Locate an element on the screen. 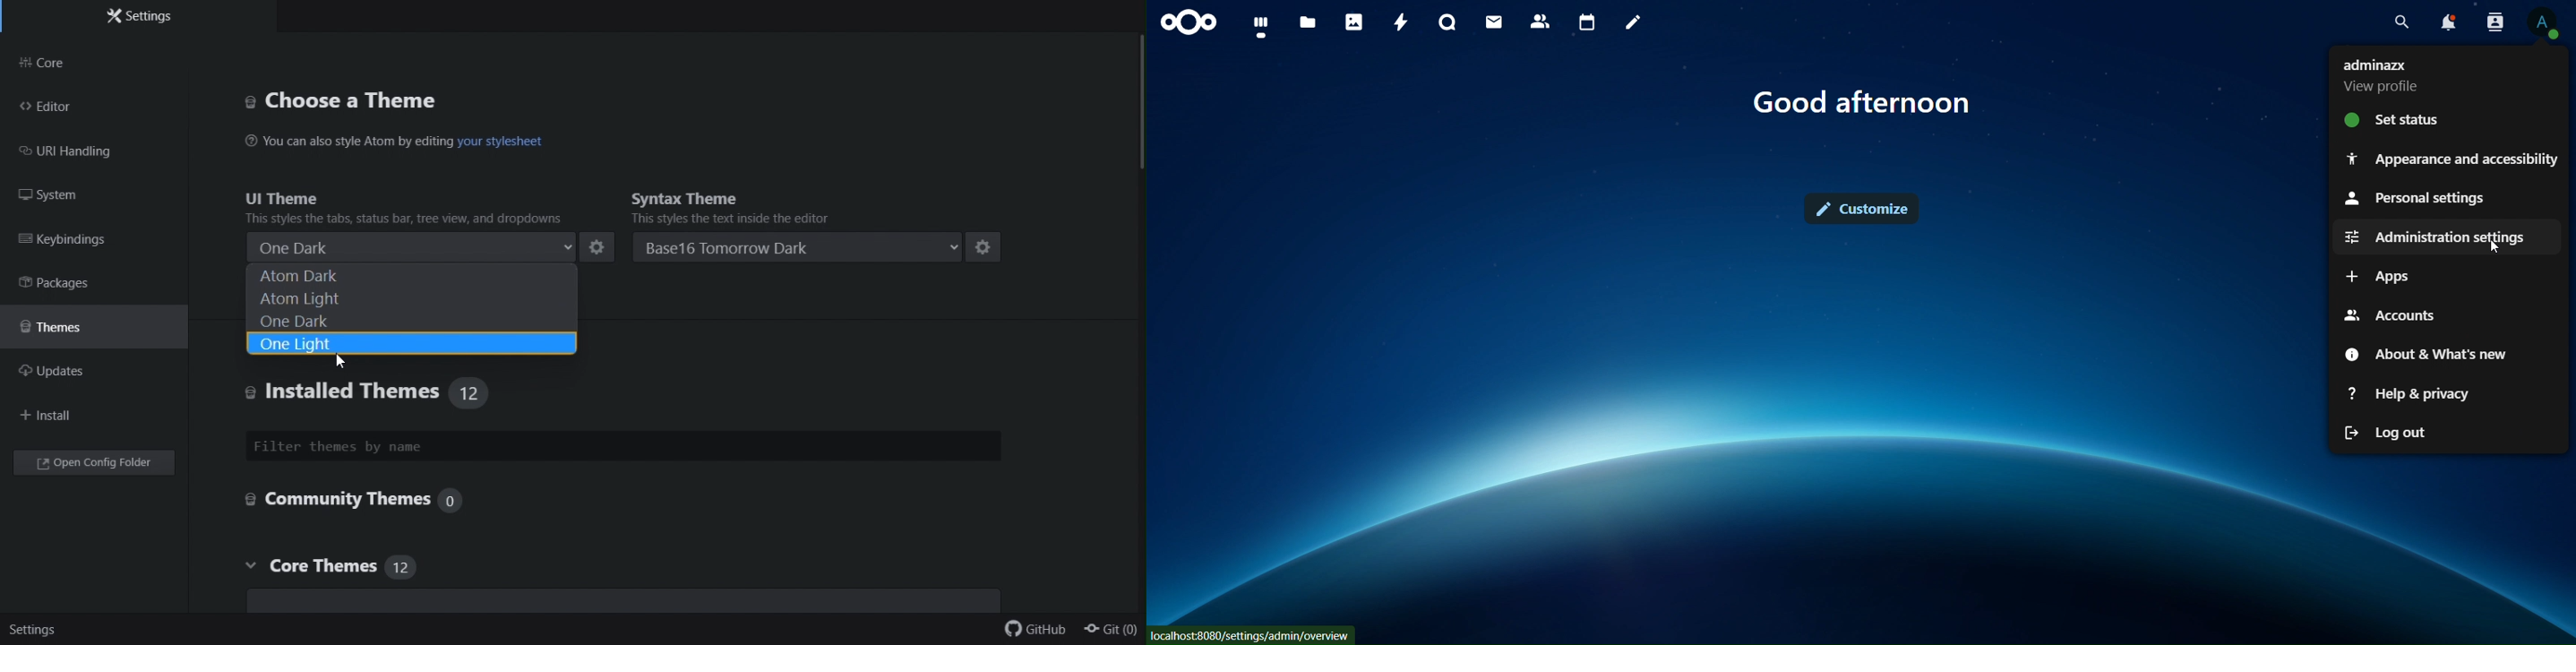  Url is located at coordinates (1251, 635).